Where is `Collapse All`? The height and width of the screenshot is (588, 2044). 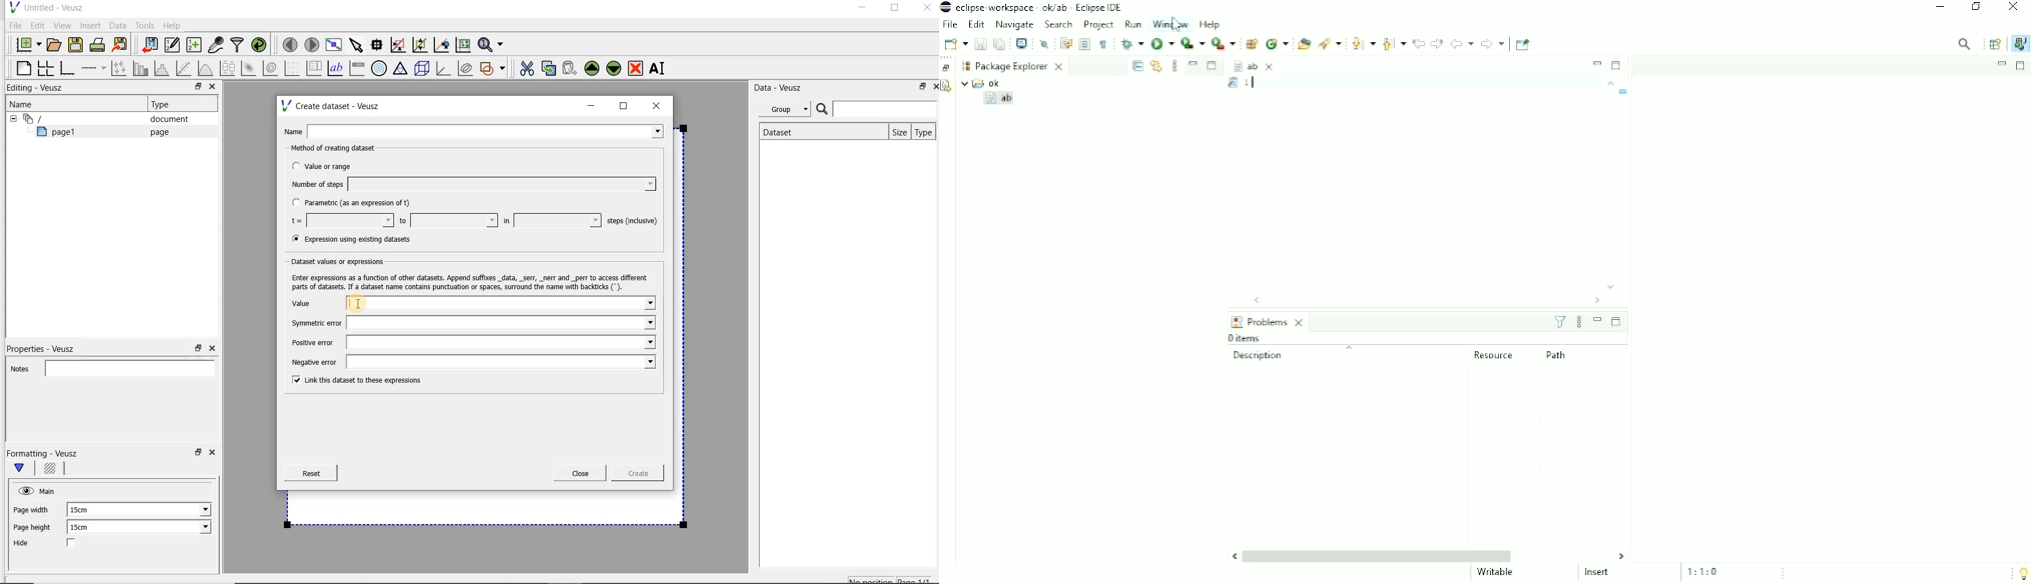 Collapse All is located at coordinates (1137, 66).